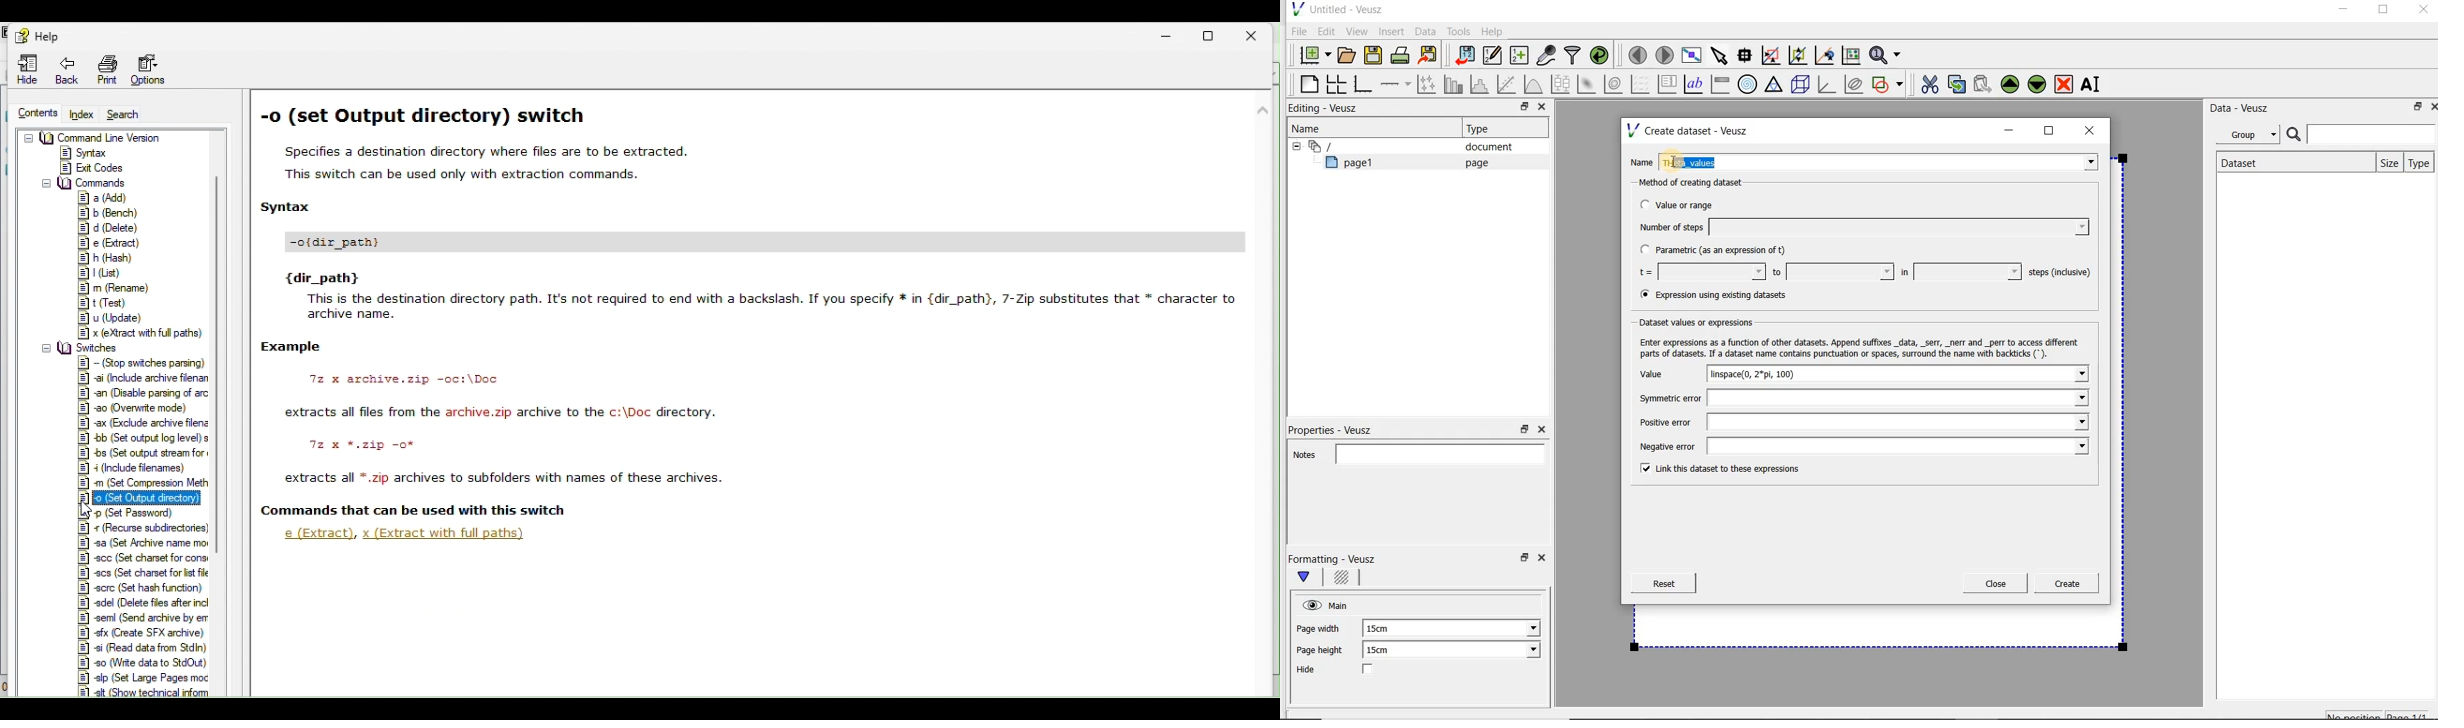  I want to click on plot a 2d dataset as contours, so click(1614, 84).